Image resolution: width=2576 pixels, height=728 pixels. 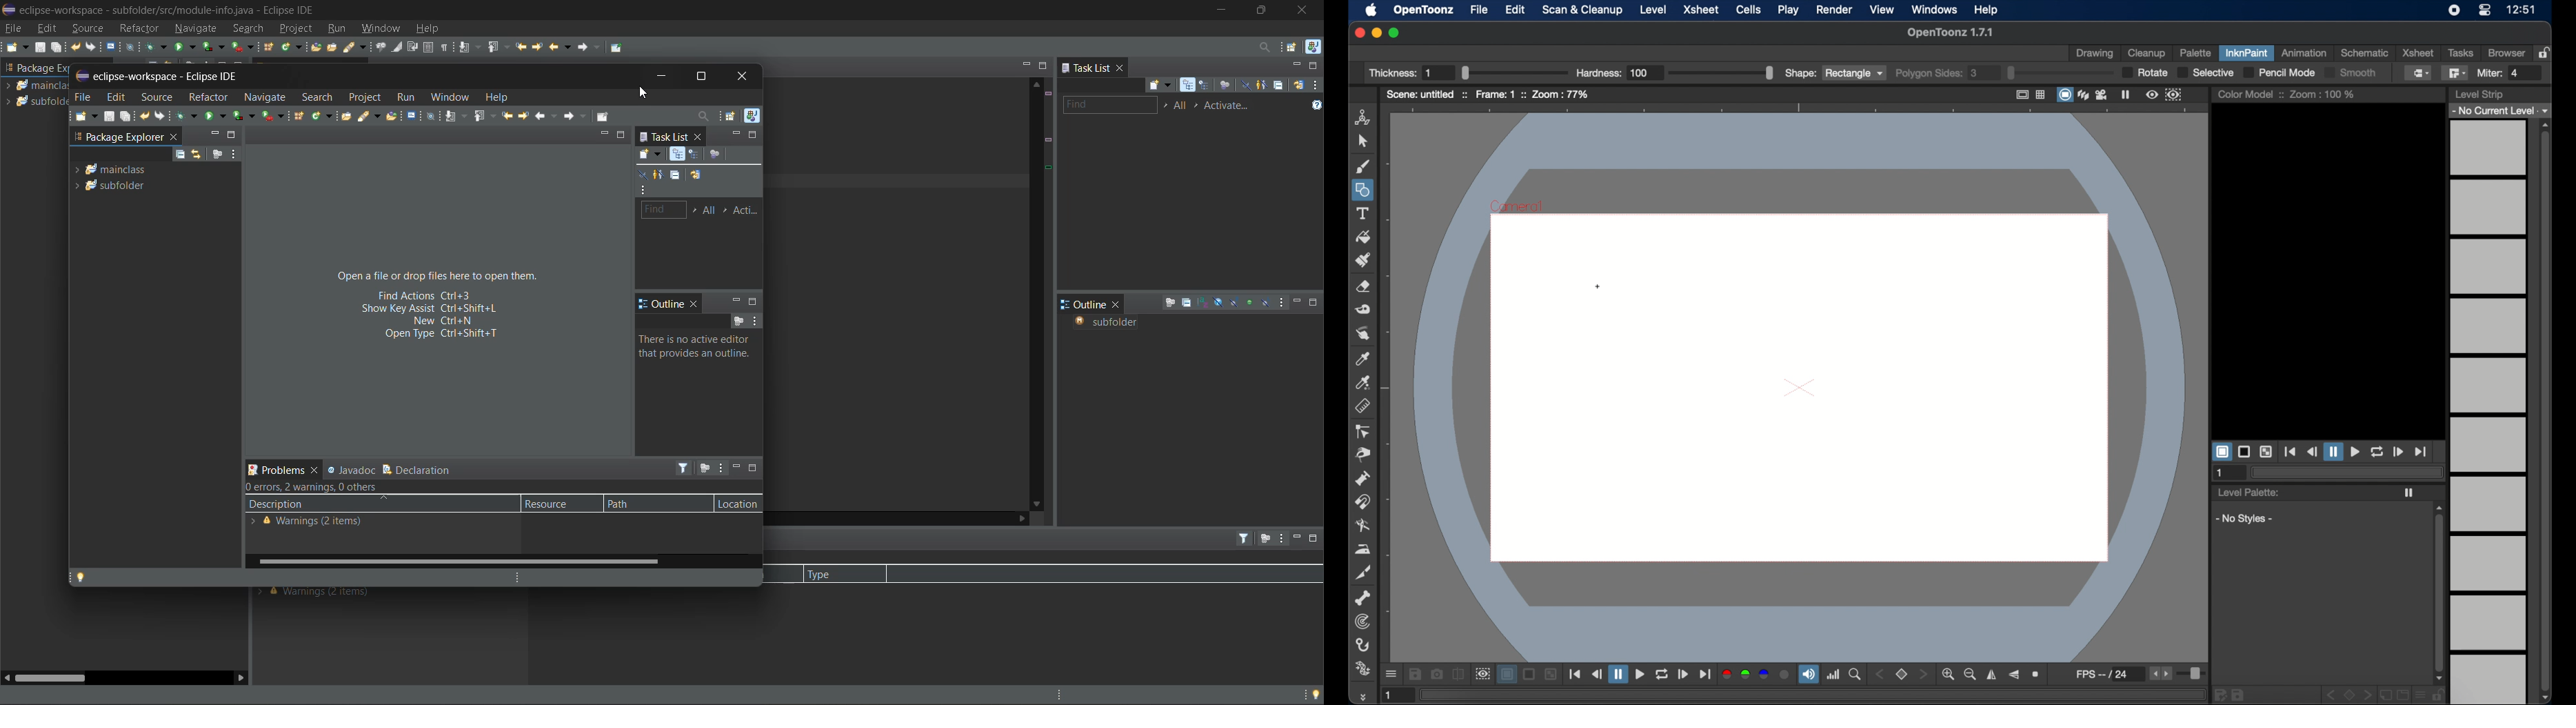 What do you see at coordinates (1597, 674) in the screenshot?
I see `rewind` at bounding box center [1597, 674].